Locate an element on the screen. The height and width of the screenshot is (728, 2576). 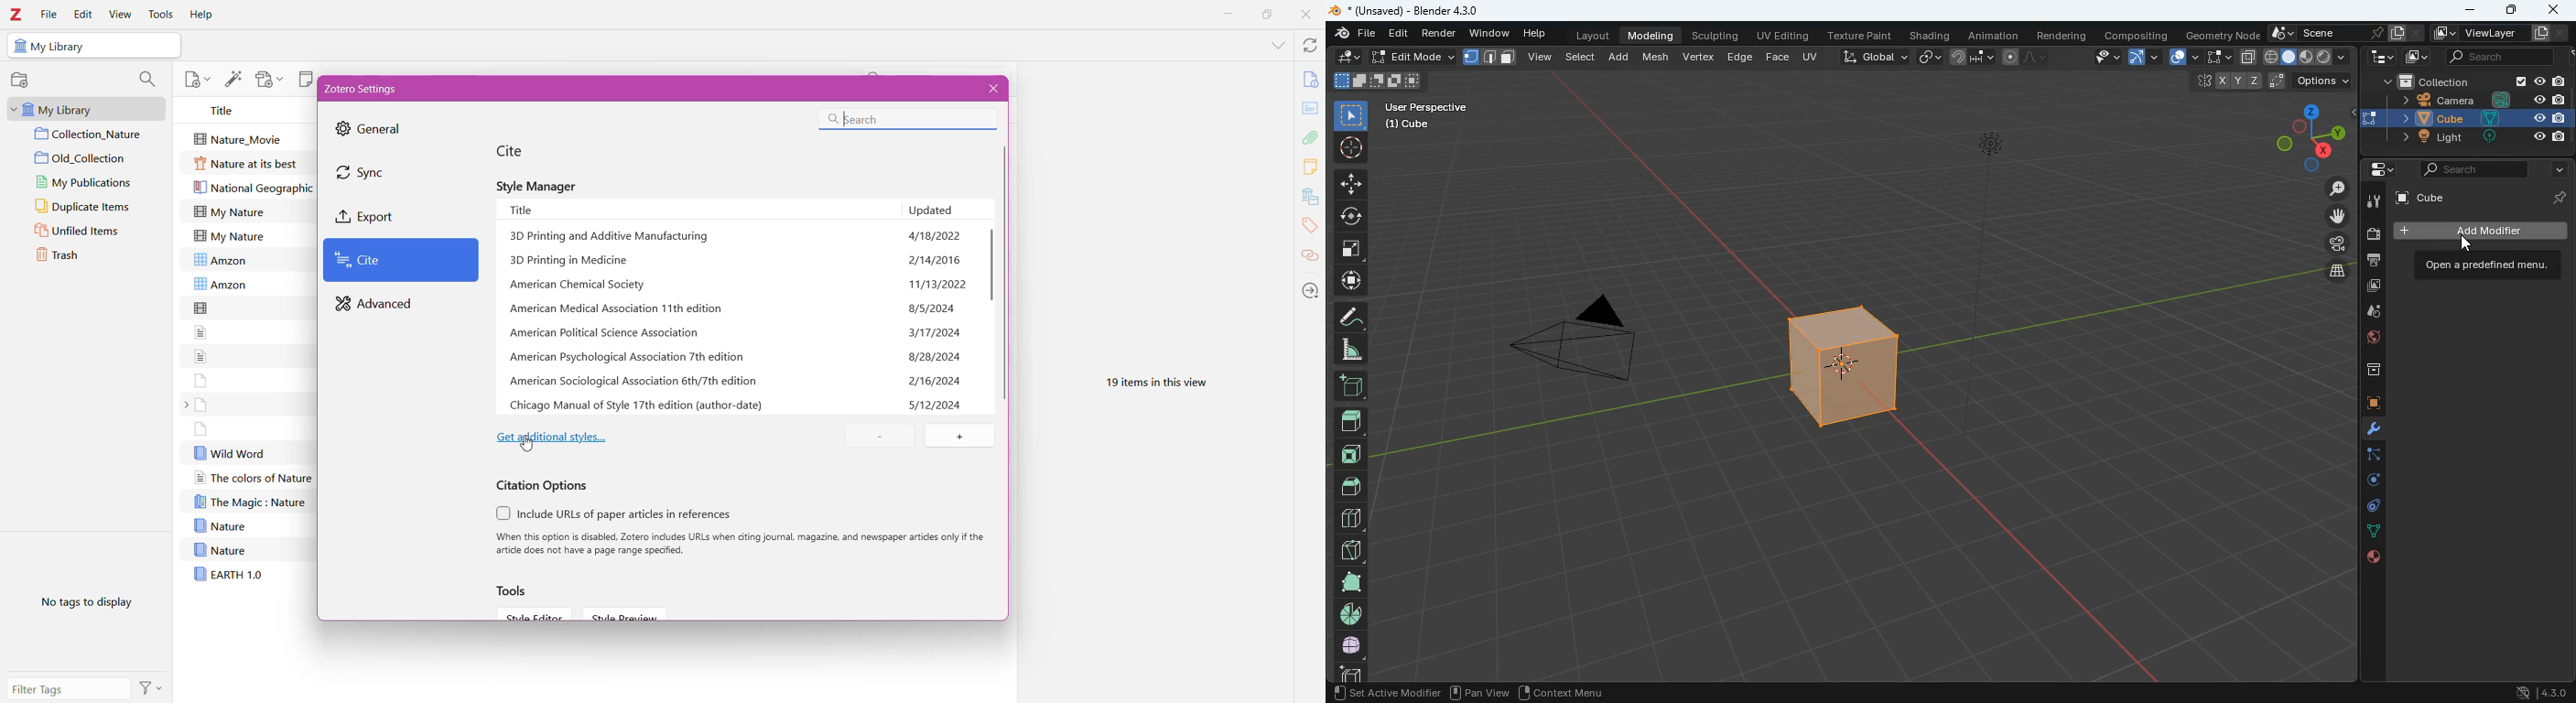
Close is located at coordinates (991, 88).